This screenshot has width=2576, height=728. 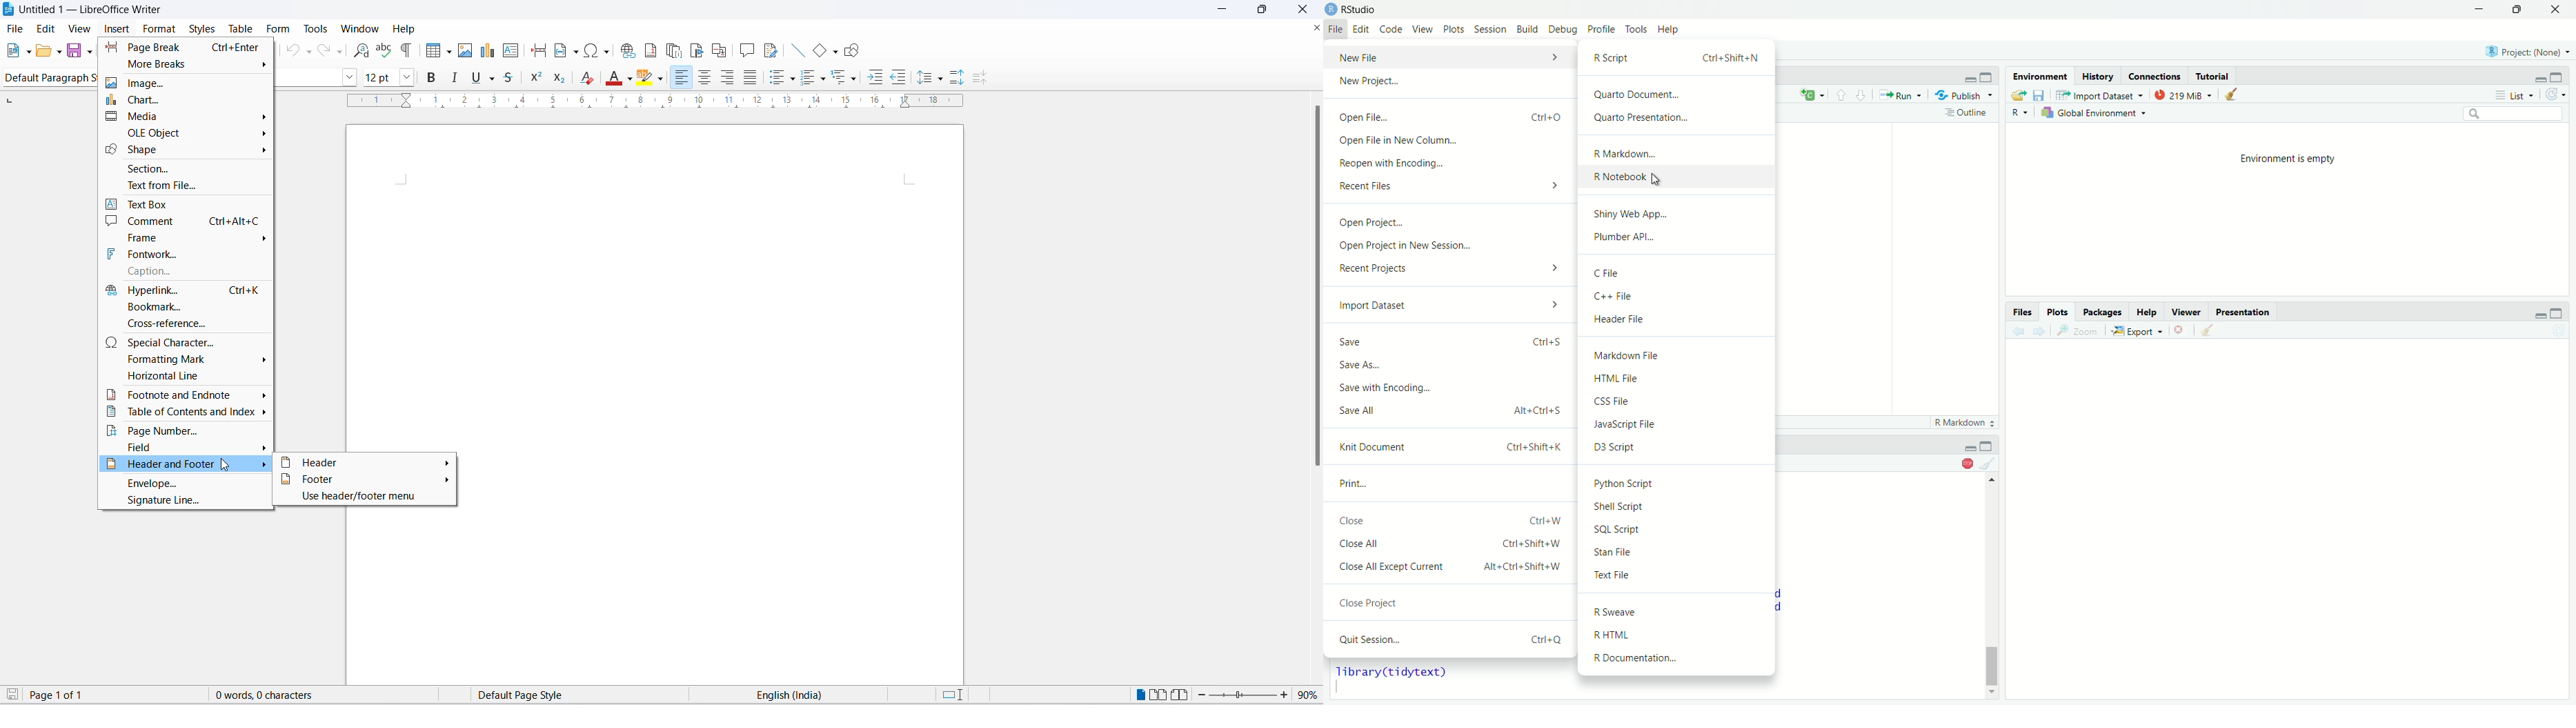 I want to click on next plot, so click(x=2042, y=332).